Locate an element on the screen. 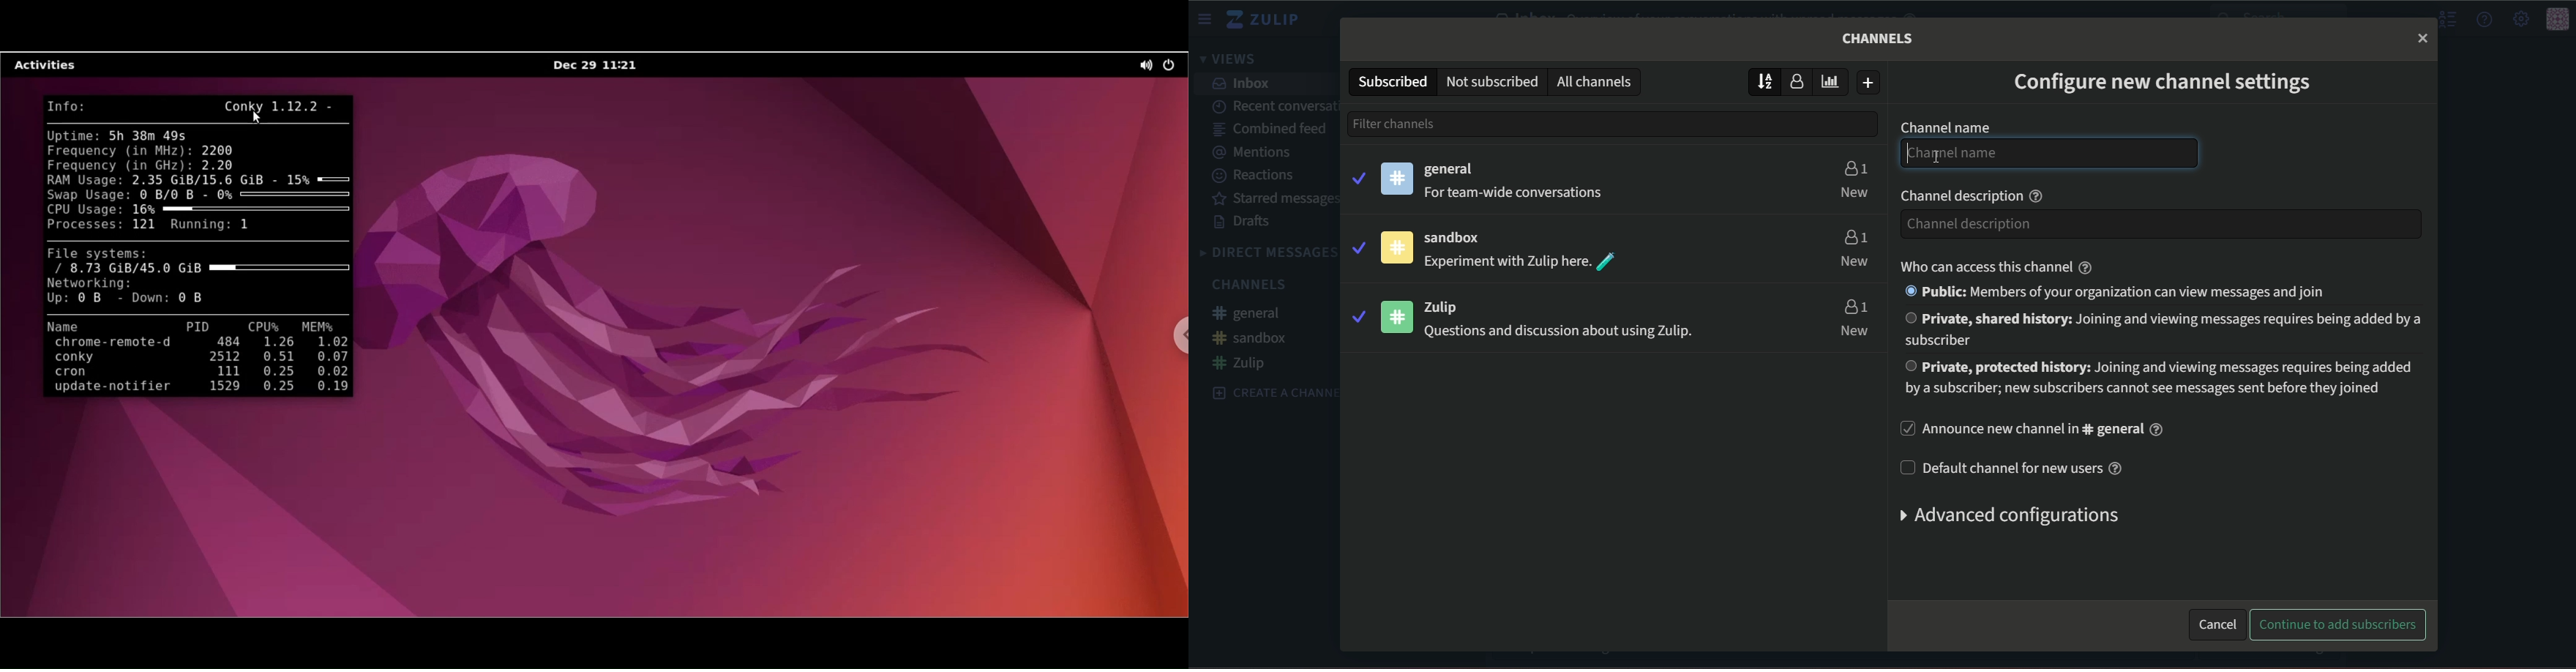 The height and width of the screenshot is (672, 2576). close is located at coordinates (2422, 37).